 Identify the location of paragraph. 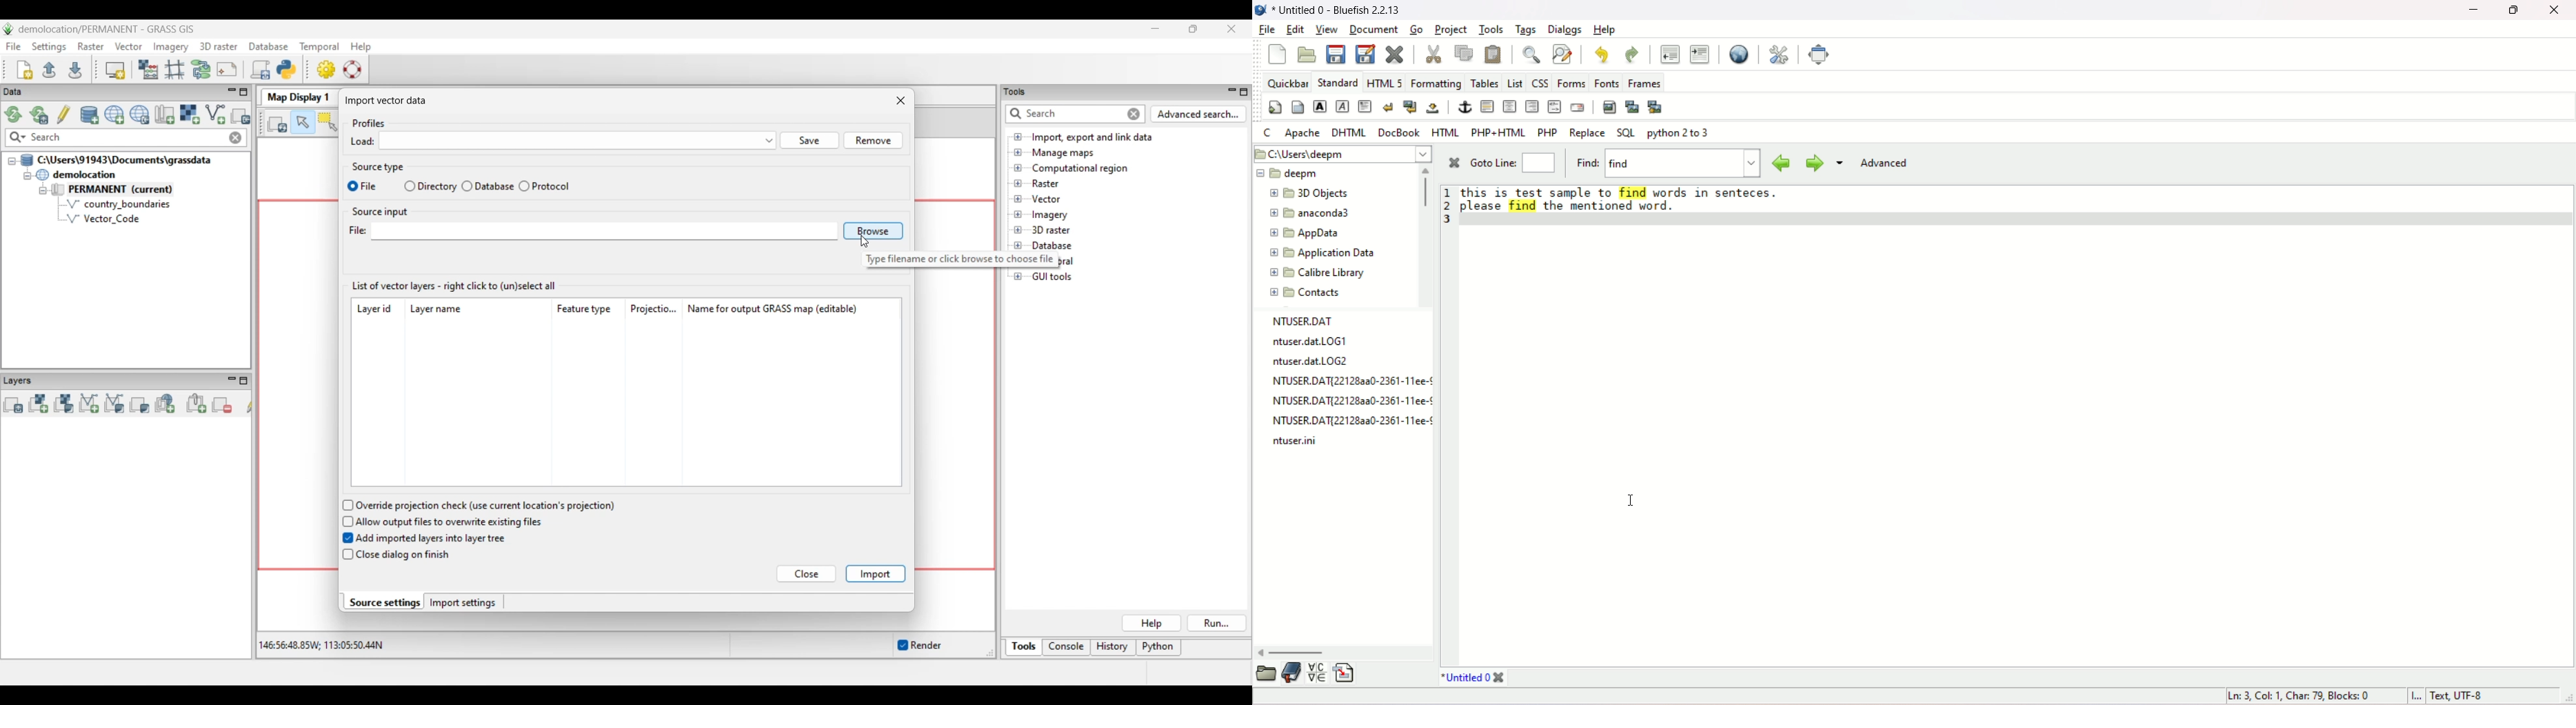
(1365, 106).